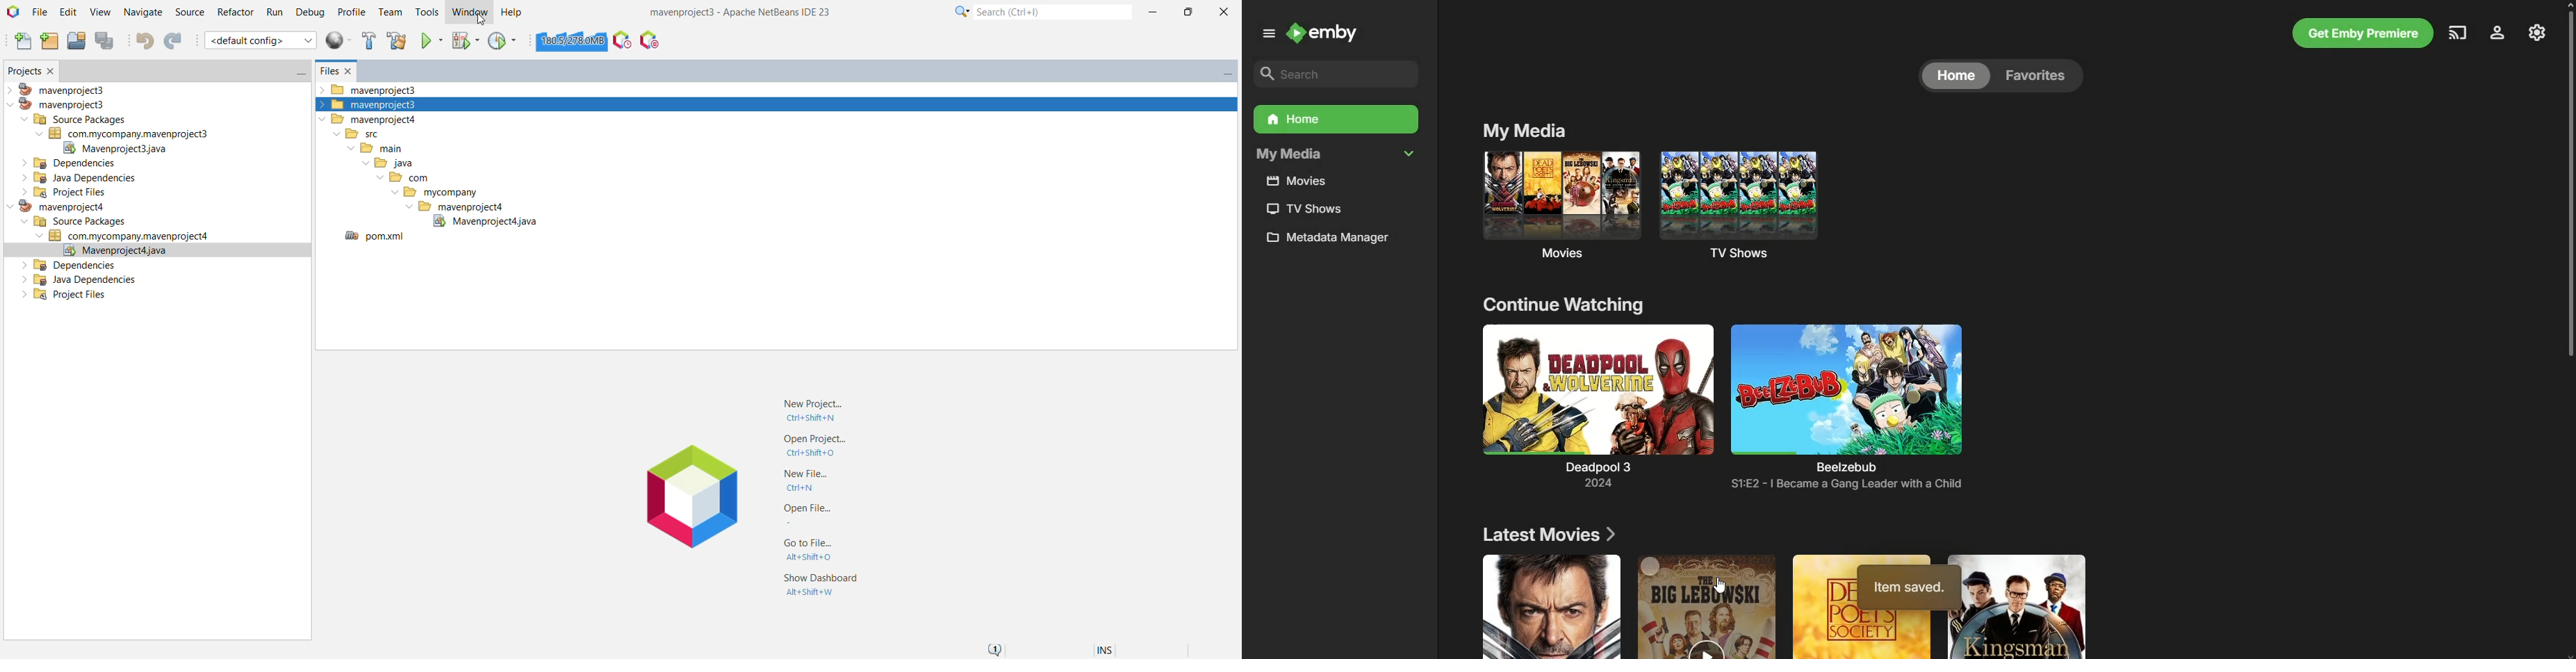 The width and height of the screenshot is (2576, 672). What do you see at coordinates (2456, 32) in the screenshot?
I see `Cast` at bounding box center [2456, 32].